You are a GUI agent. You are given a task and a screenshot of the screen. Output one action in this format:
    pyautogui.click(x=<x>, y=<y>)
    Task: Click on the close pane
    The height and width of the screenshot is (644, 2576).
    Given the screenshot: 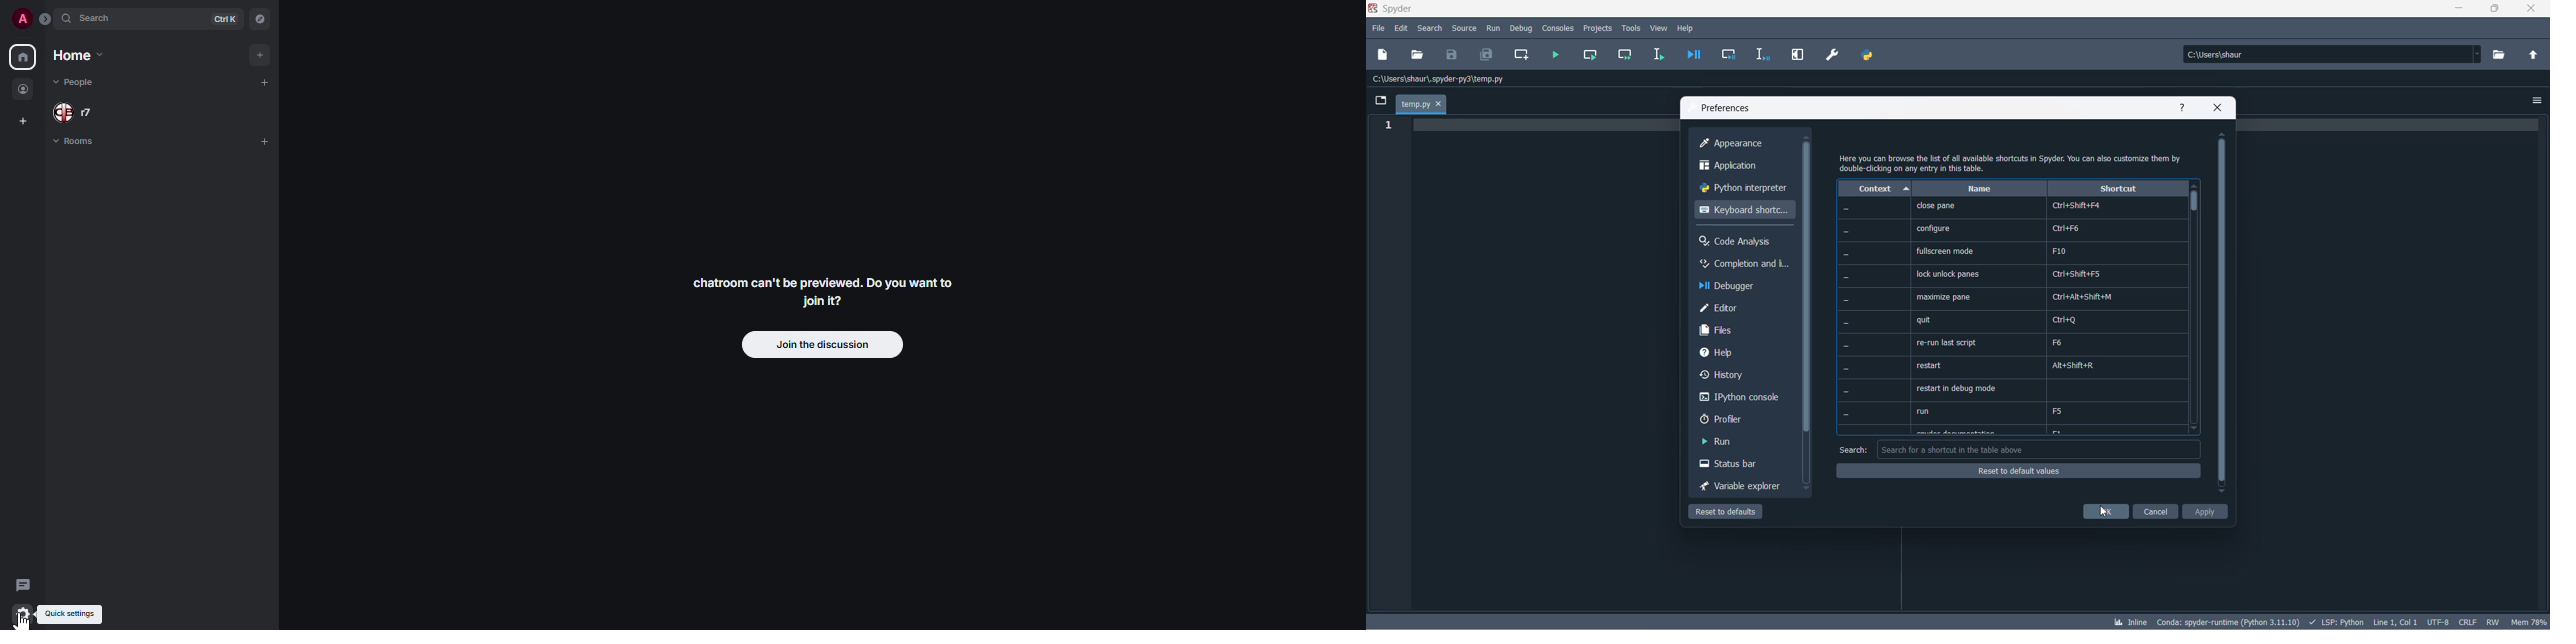 What is the action you would take?
    pyautogui.click(x=1935, y=206)
    